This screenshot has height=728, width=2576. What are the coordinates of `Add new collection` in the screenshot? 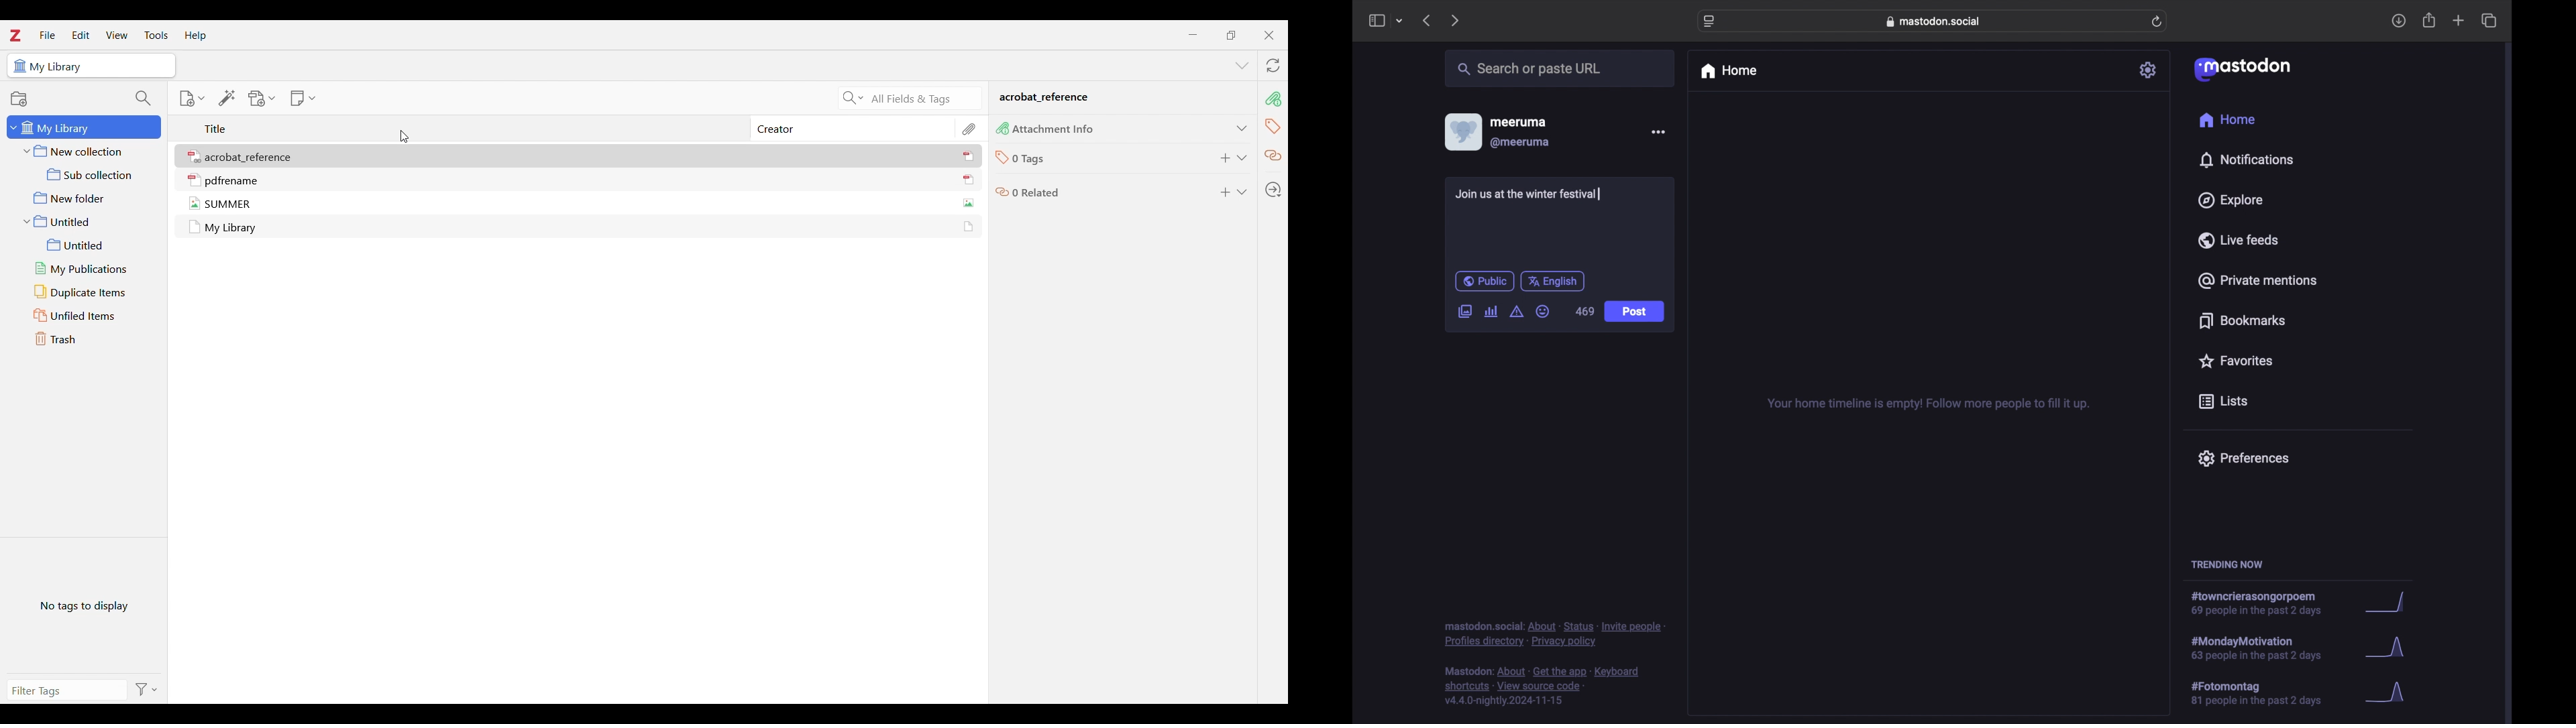 It's located at (18, 99).